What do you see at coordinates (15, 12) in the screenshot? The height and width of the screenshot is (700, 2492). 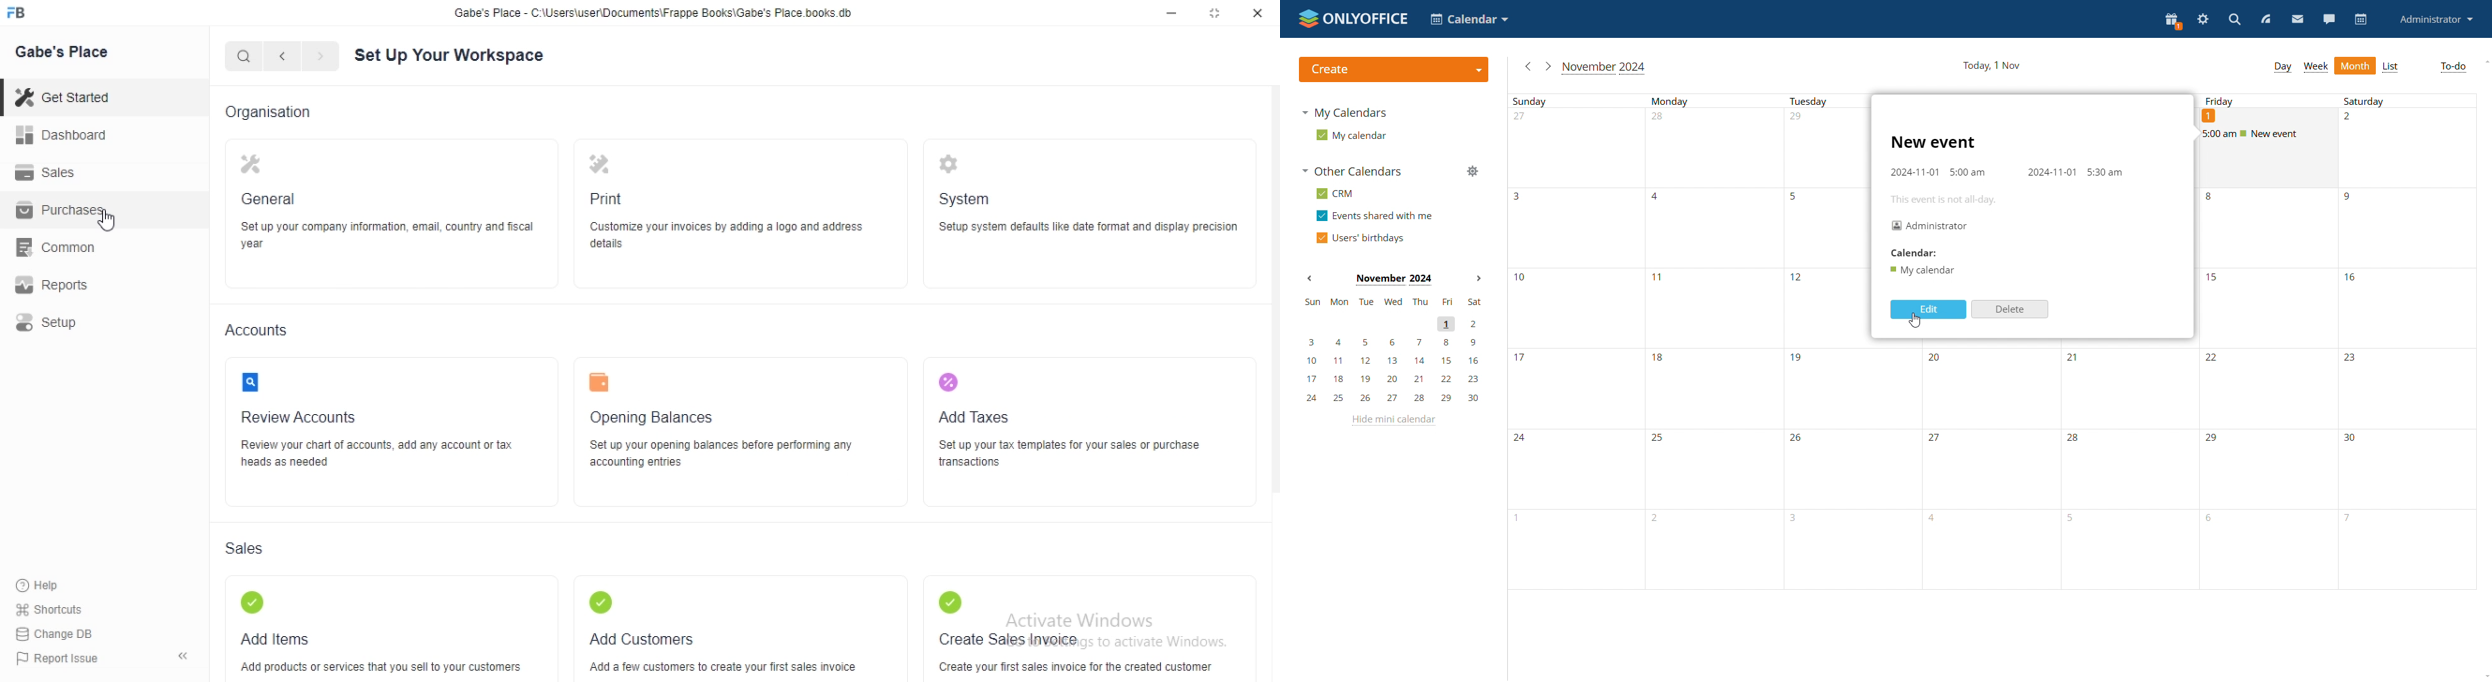 I see `Frappe Books logo` at bounding box center [15, 12].